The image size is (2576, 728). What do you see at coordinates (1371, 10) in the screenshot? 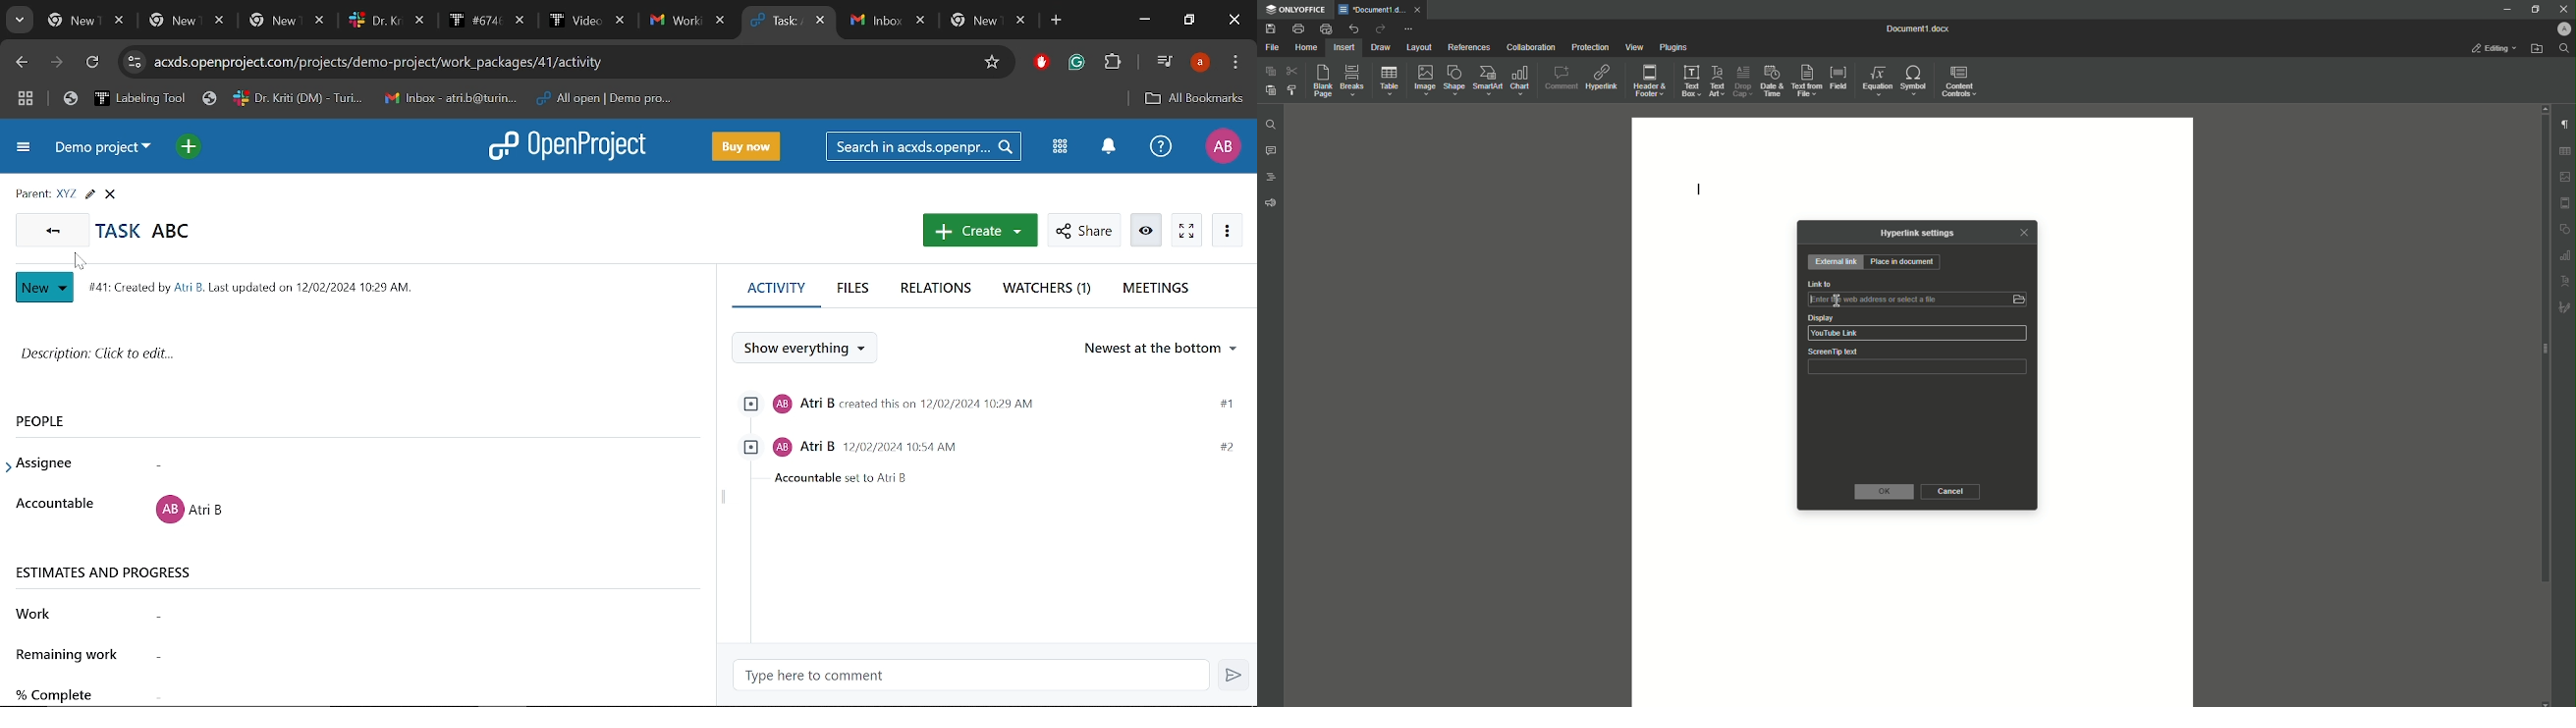
I see `*Document1.docx` at bounding box center [1371, 10].